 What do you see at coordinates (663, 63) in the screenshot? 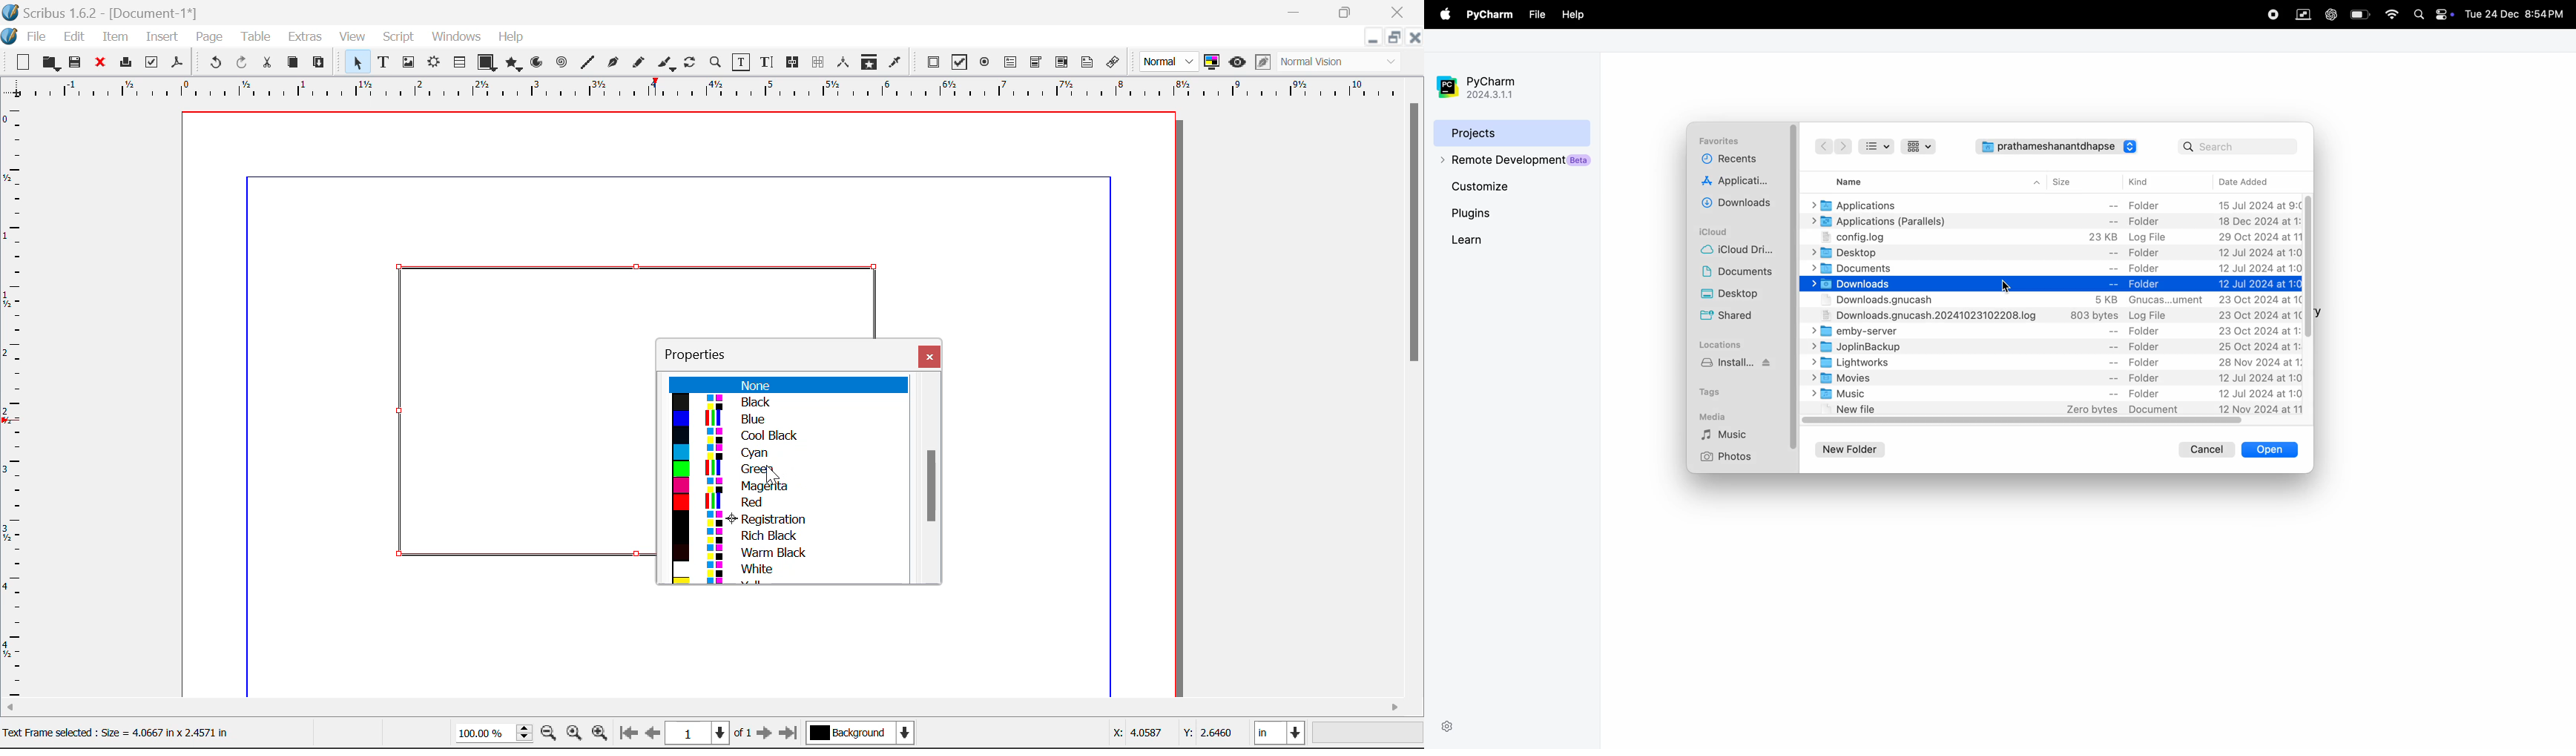
I see `Calligraphic Line` at bounding box center [663, 63].